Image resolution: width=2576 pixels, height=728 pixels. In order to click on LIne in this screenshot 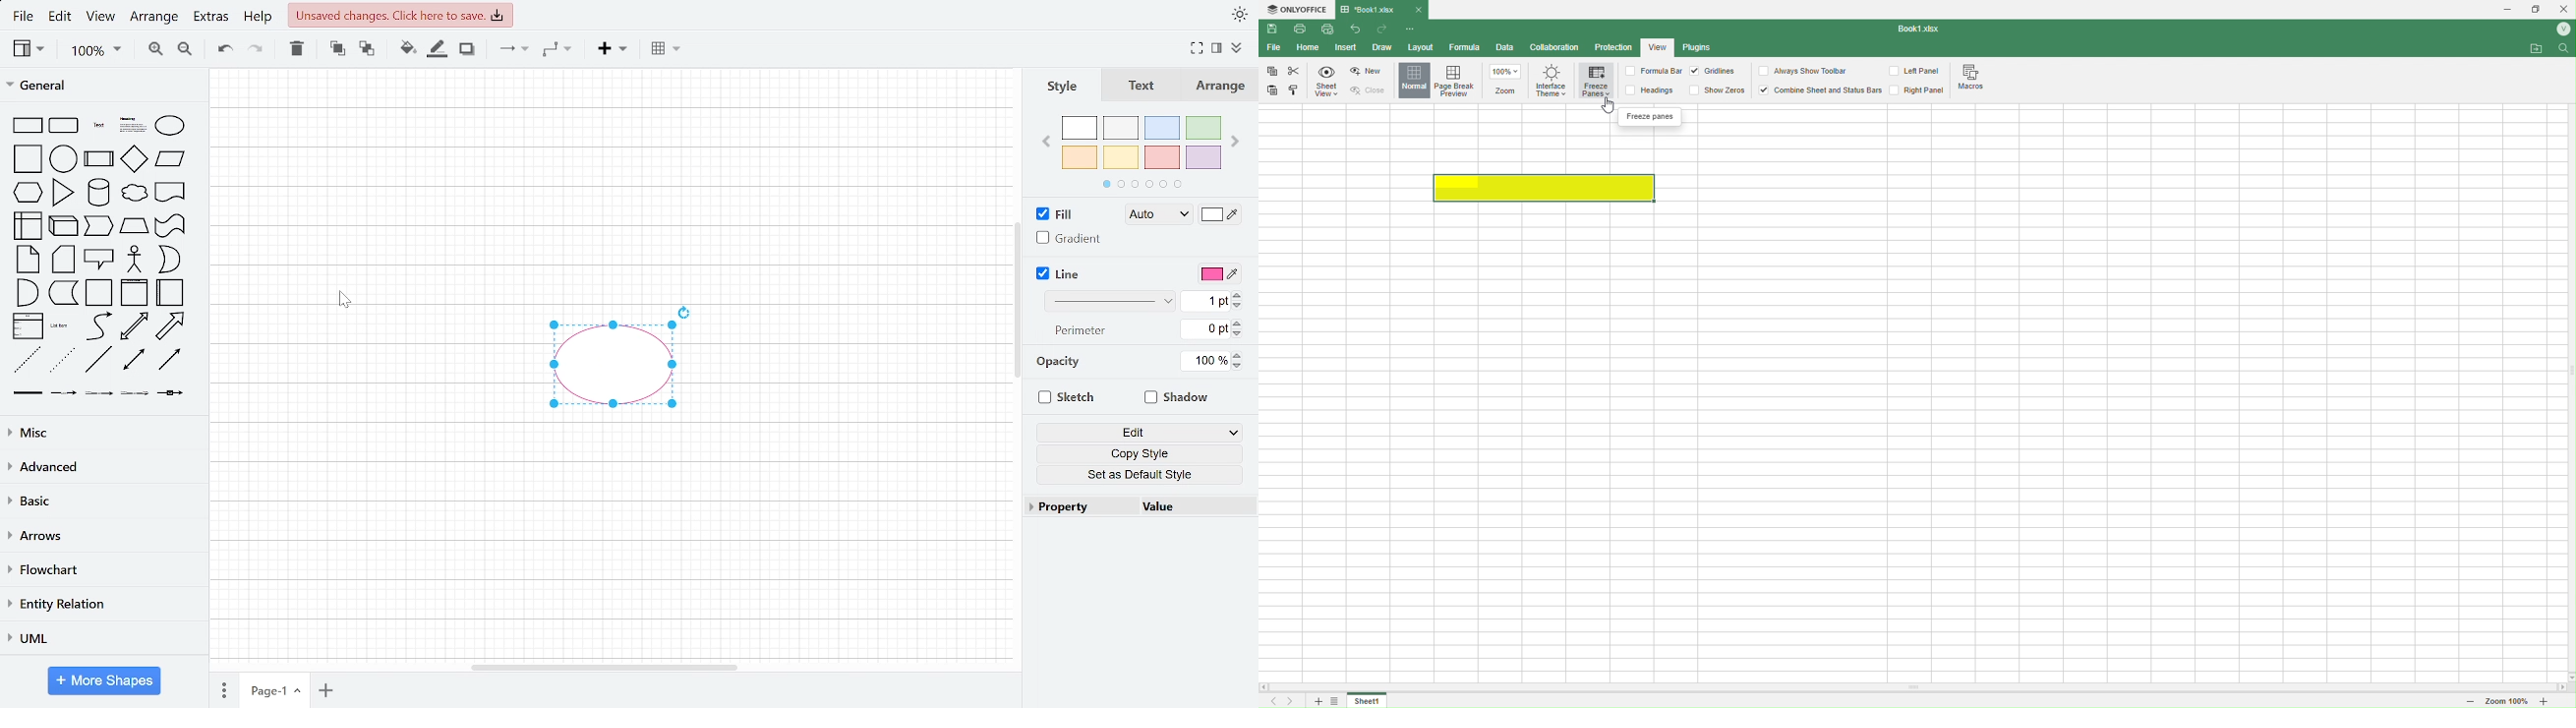, I will do `click(1061, 273)`.